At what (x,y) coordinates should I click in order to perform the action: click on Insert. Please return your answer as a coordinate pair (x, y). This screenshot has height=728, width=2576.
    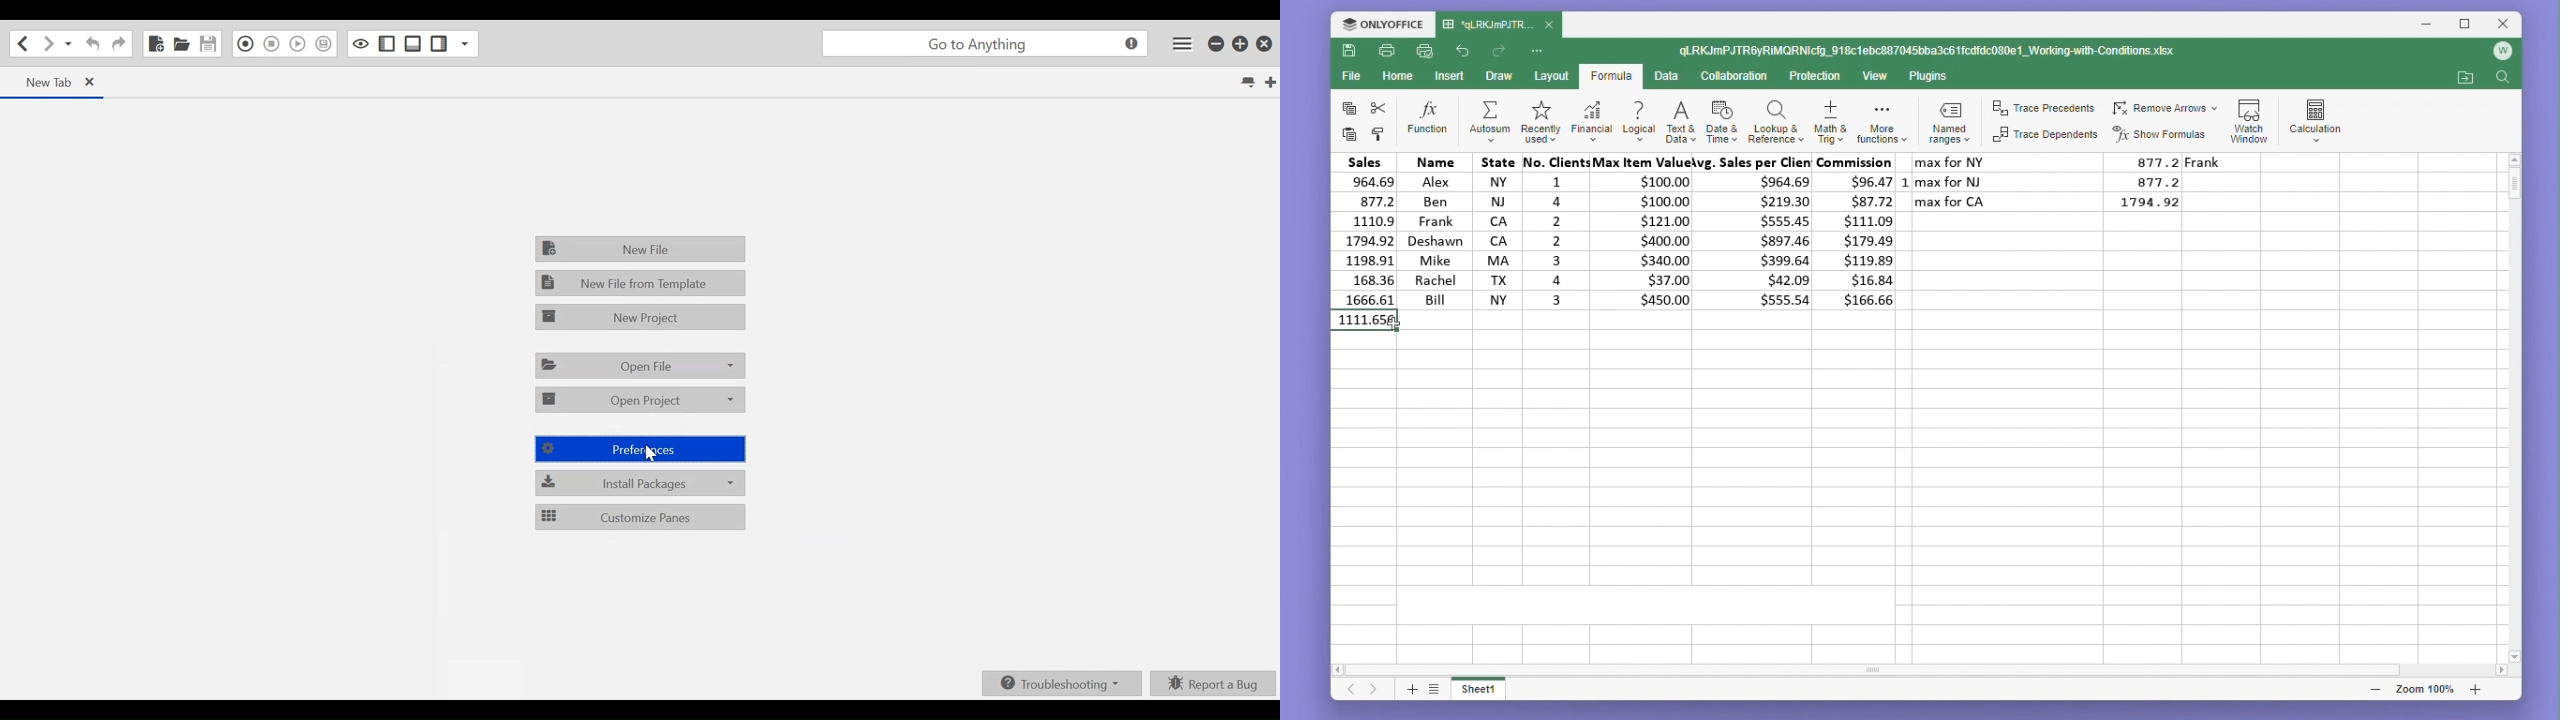
    Looking at the image, I should click on (1446, 76).